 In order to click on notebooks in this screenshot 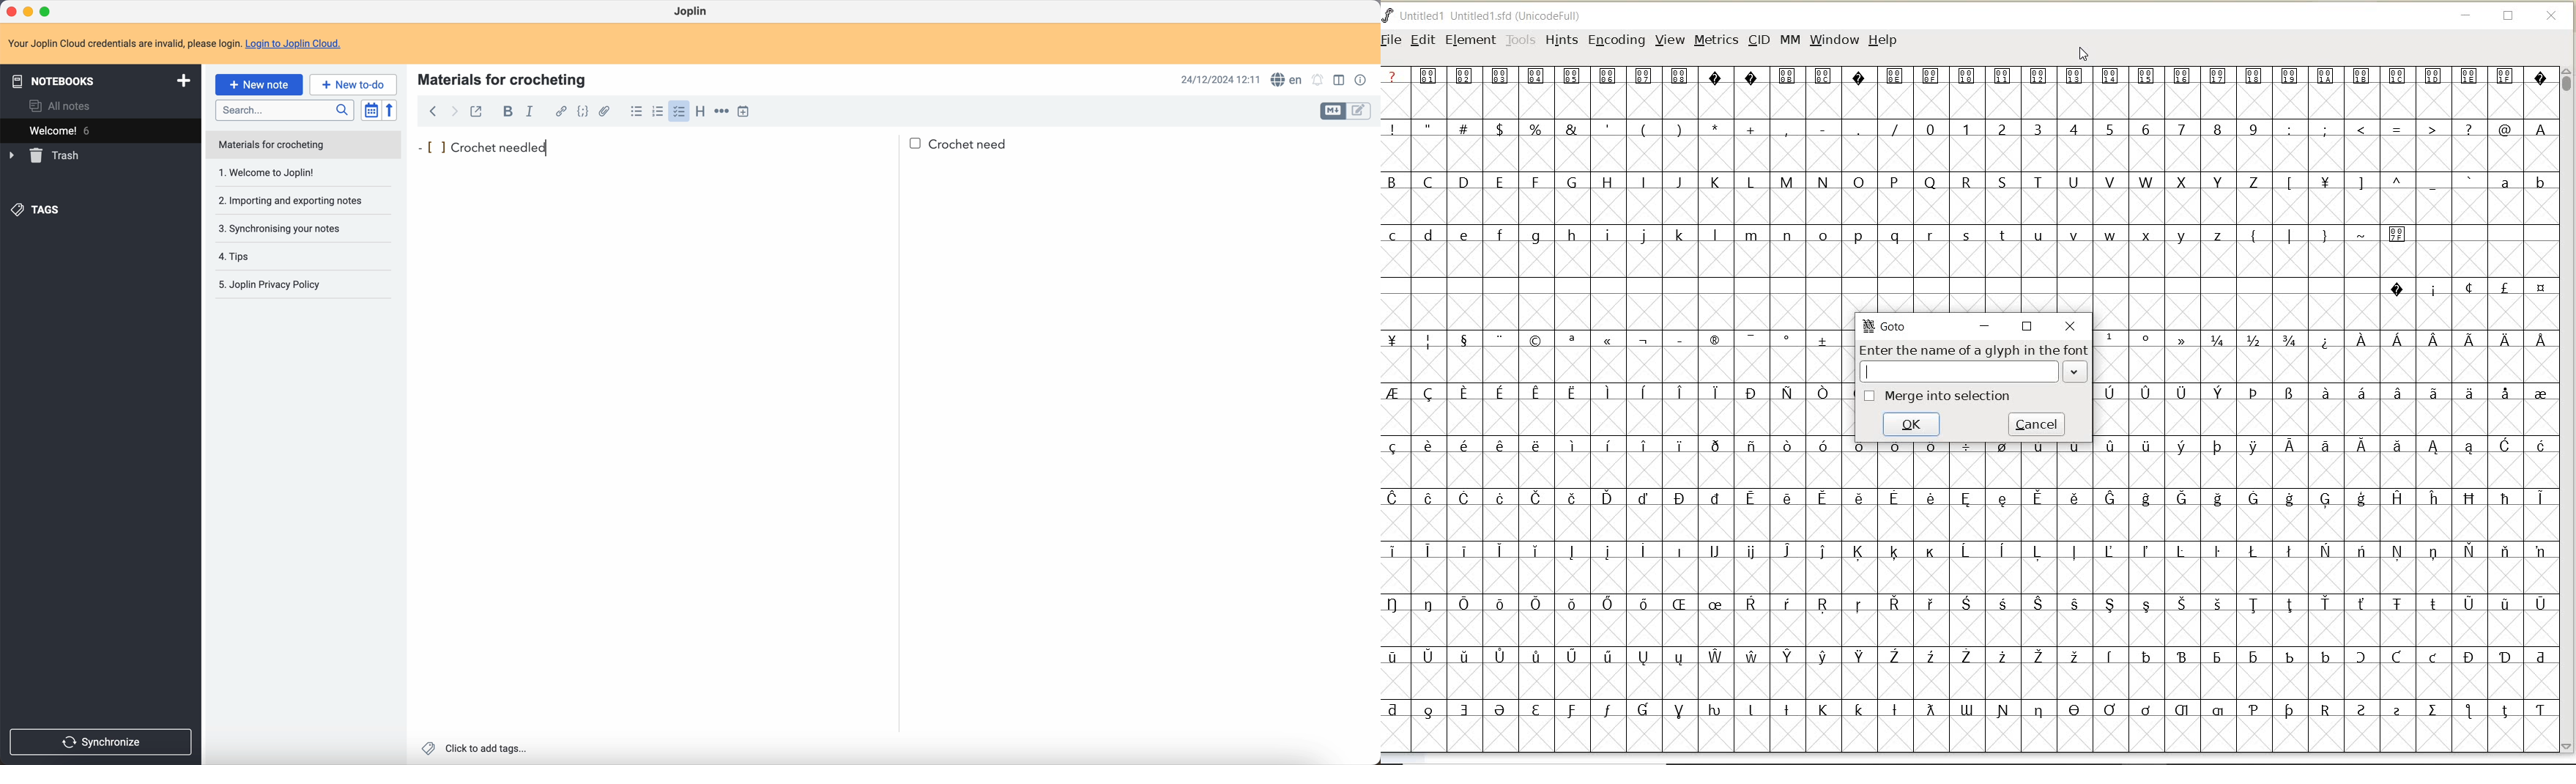, I will do `click(99, 79)`.